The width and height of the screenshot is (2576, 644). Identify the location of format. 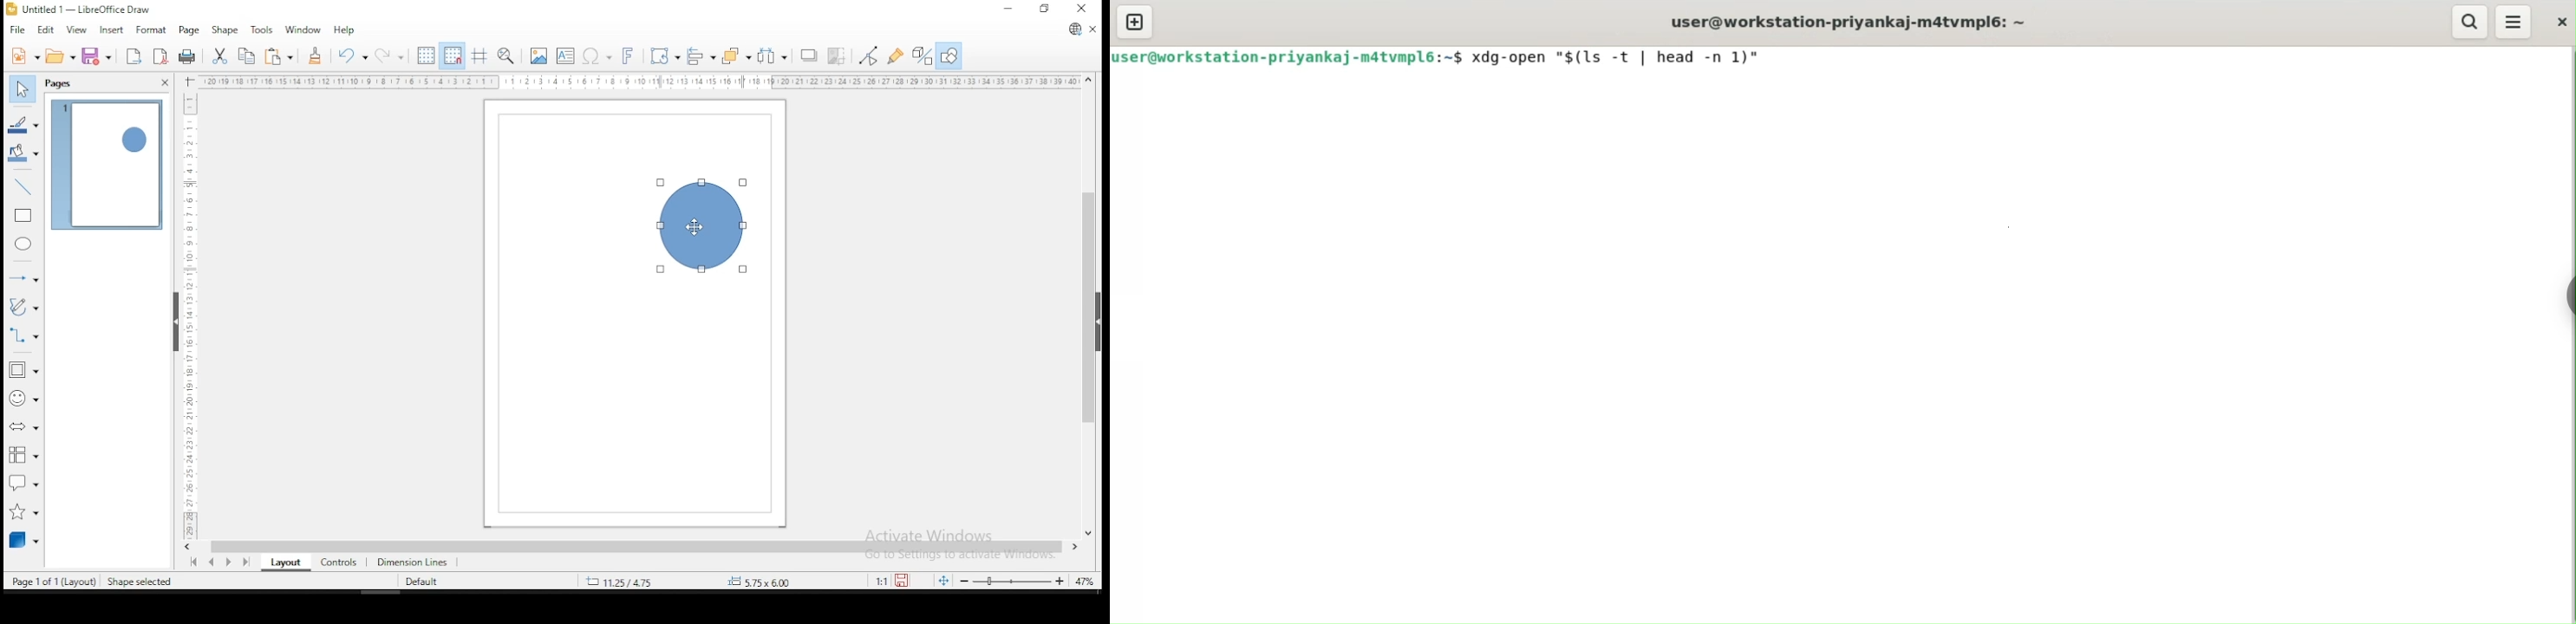
(149, 28).